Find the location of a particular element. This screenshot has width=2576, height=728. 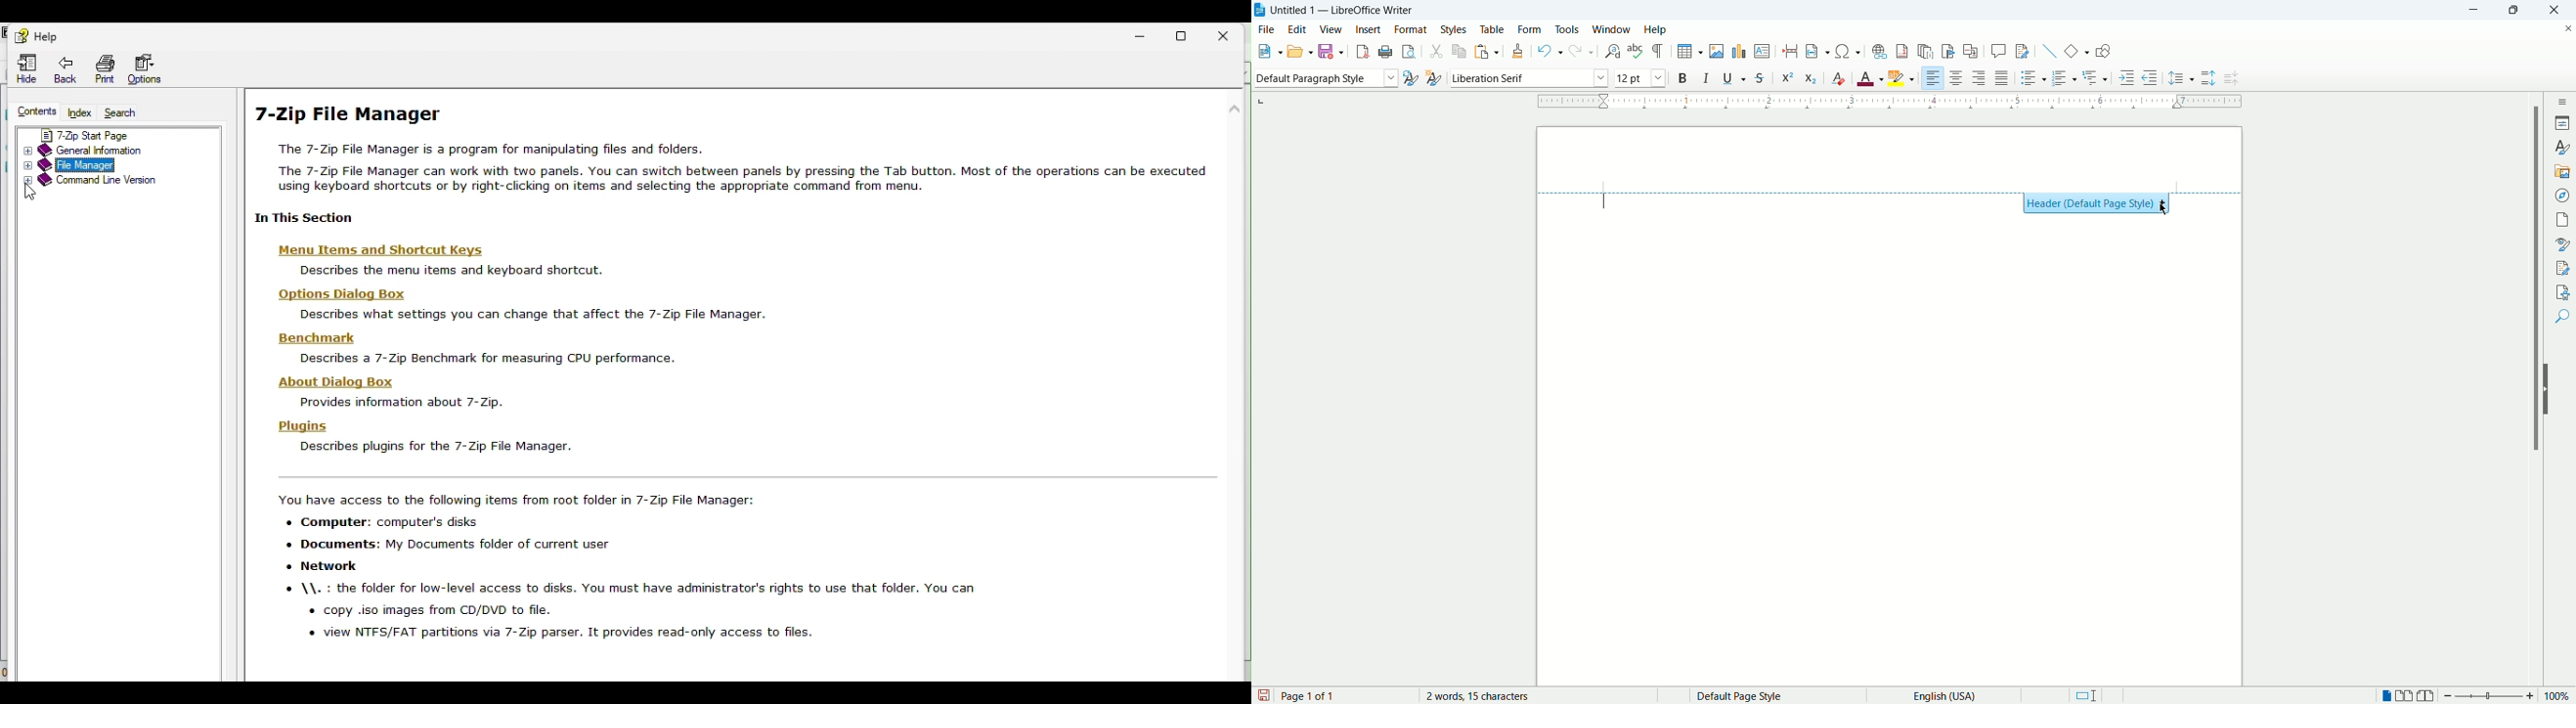

double page view is located at coordinates (2404, 696).